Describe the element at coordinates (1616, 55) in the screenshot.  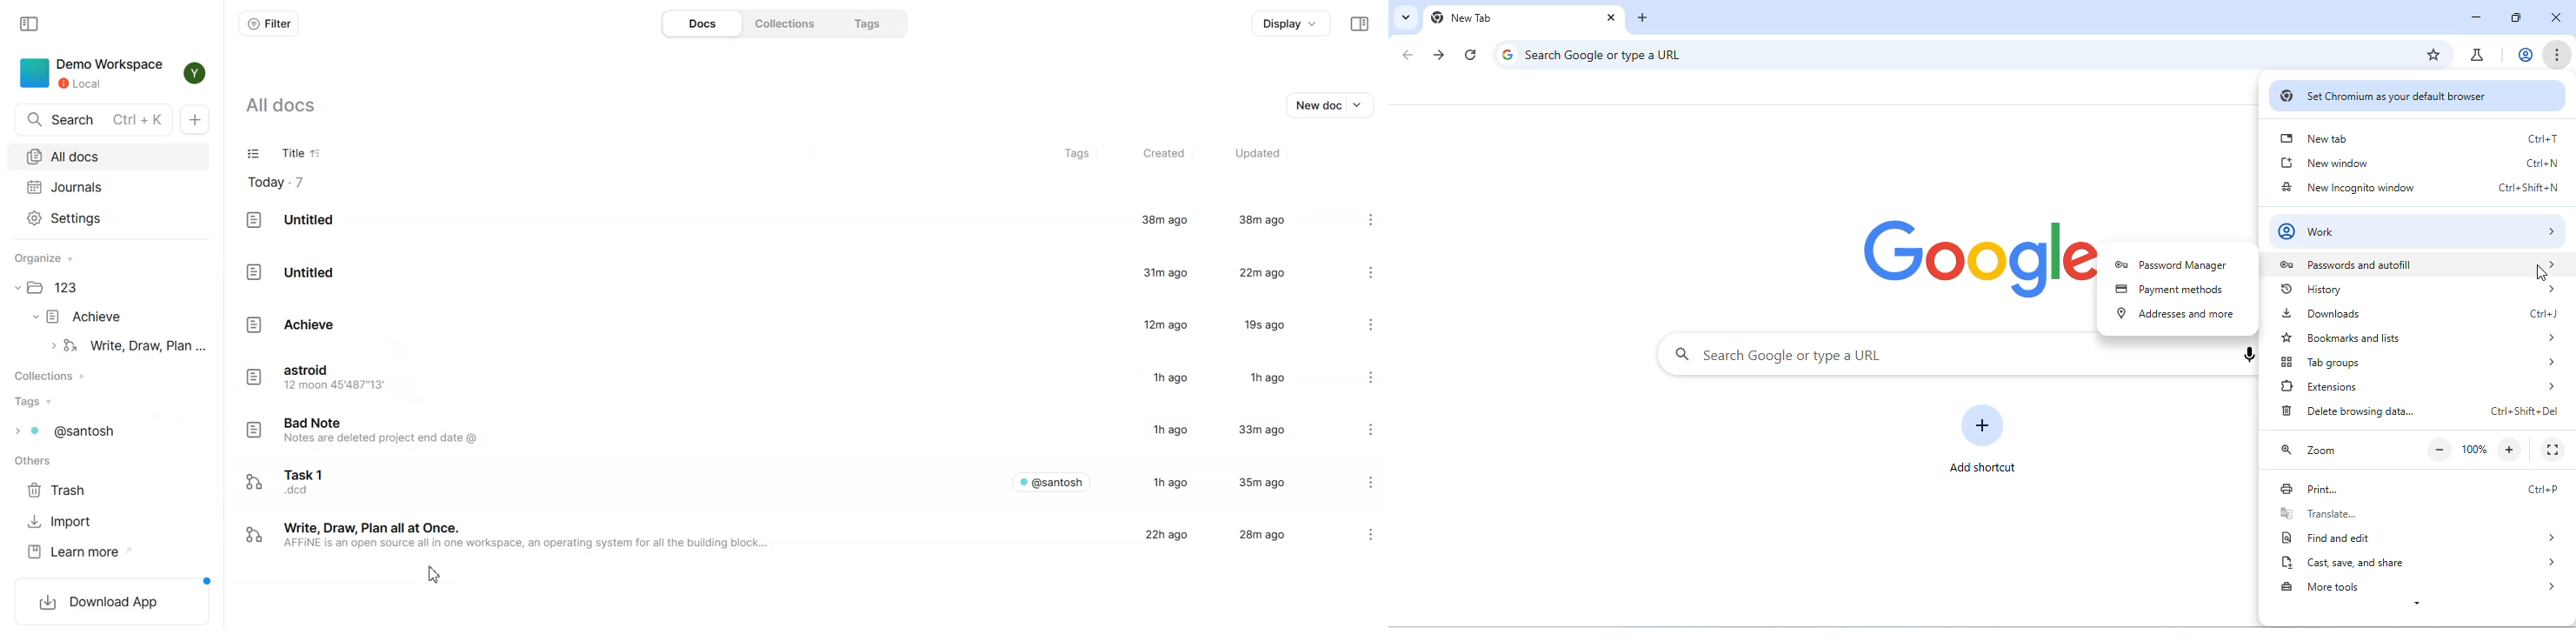
I see `search google or type a URL` at that location.